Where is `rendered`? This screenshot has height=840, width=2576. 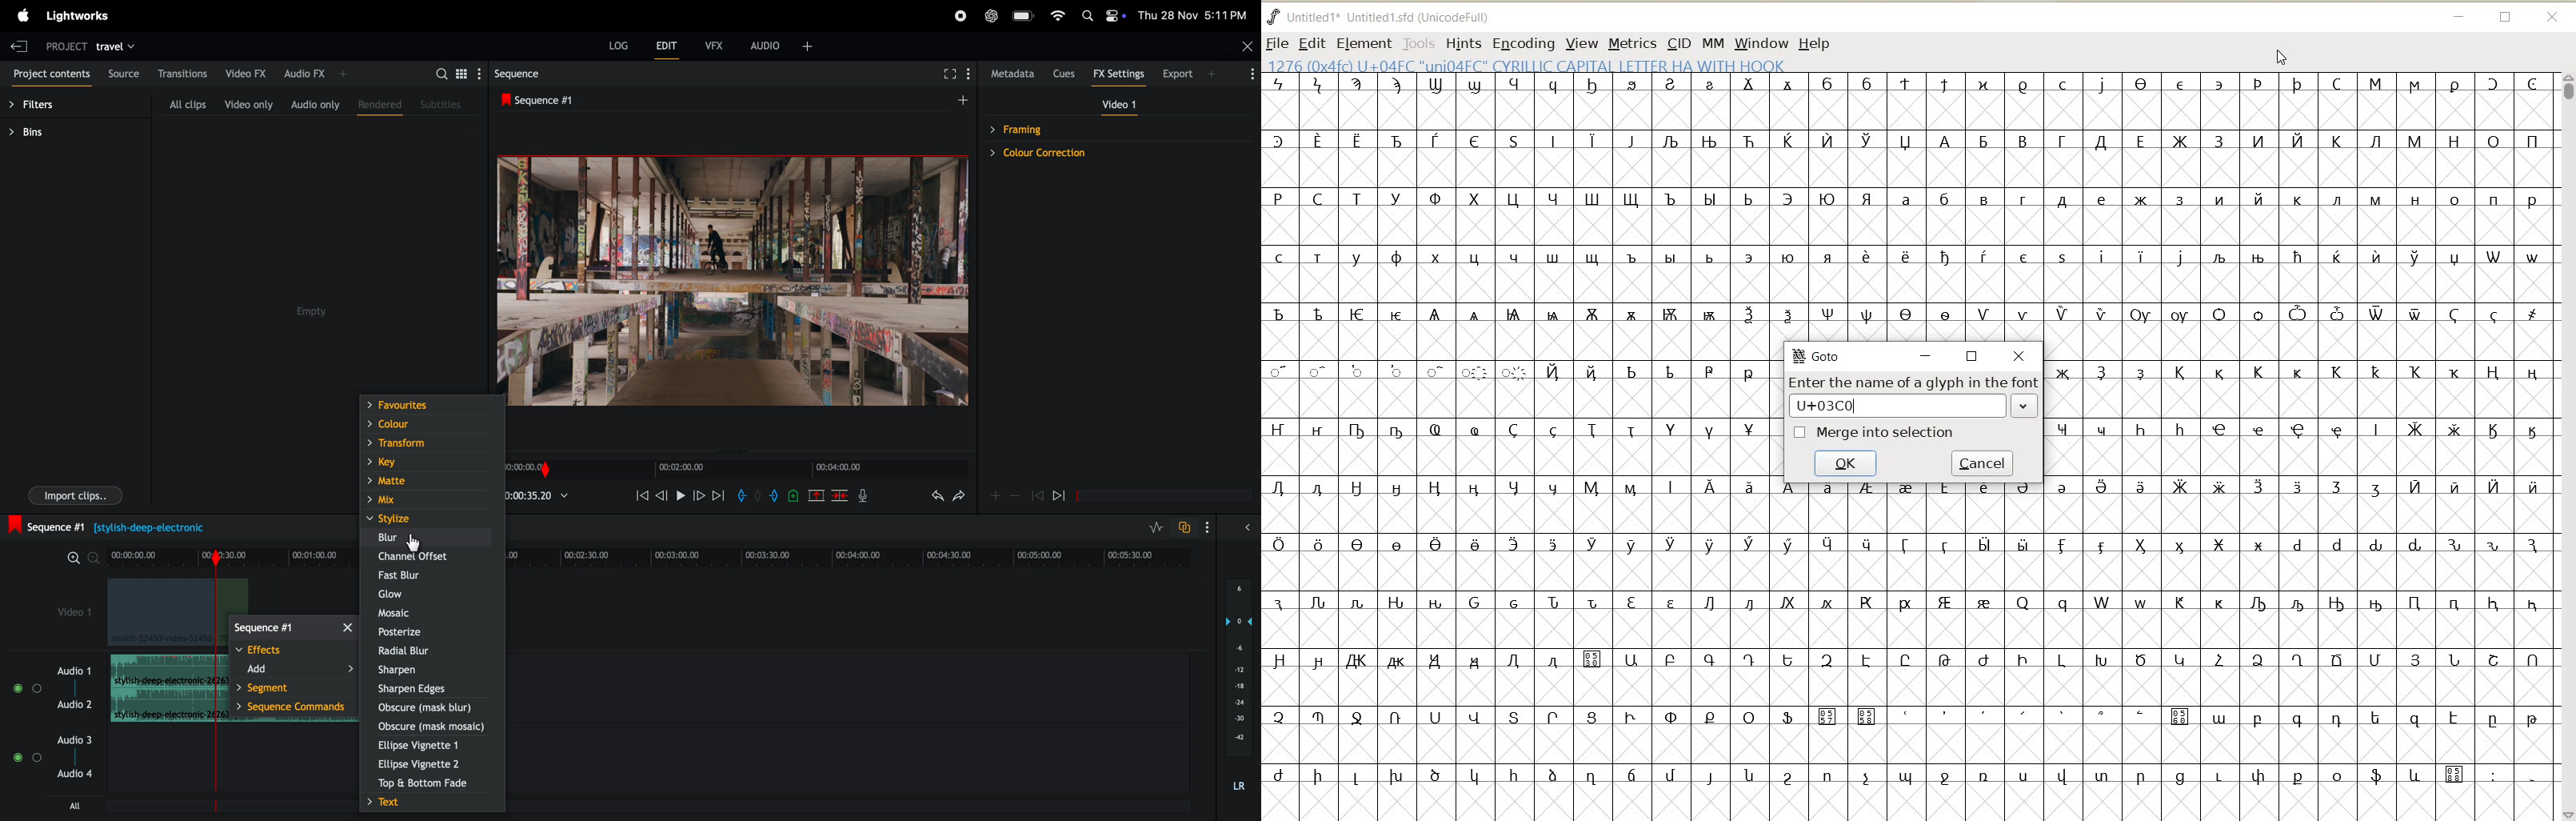
rendered is located at coordinates (377, 104).